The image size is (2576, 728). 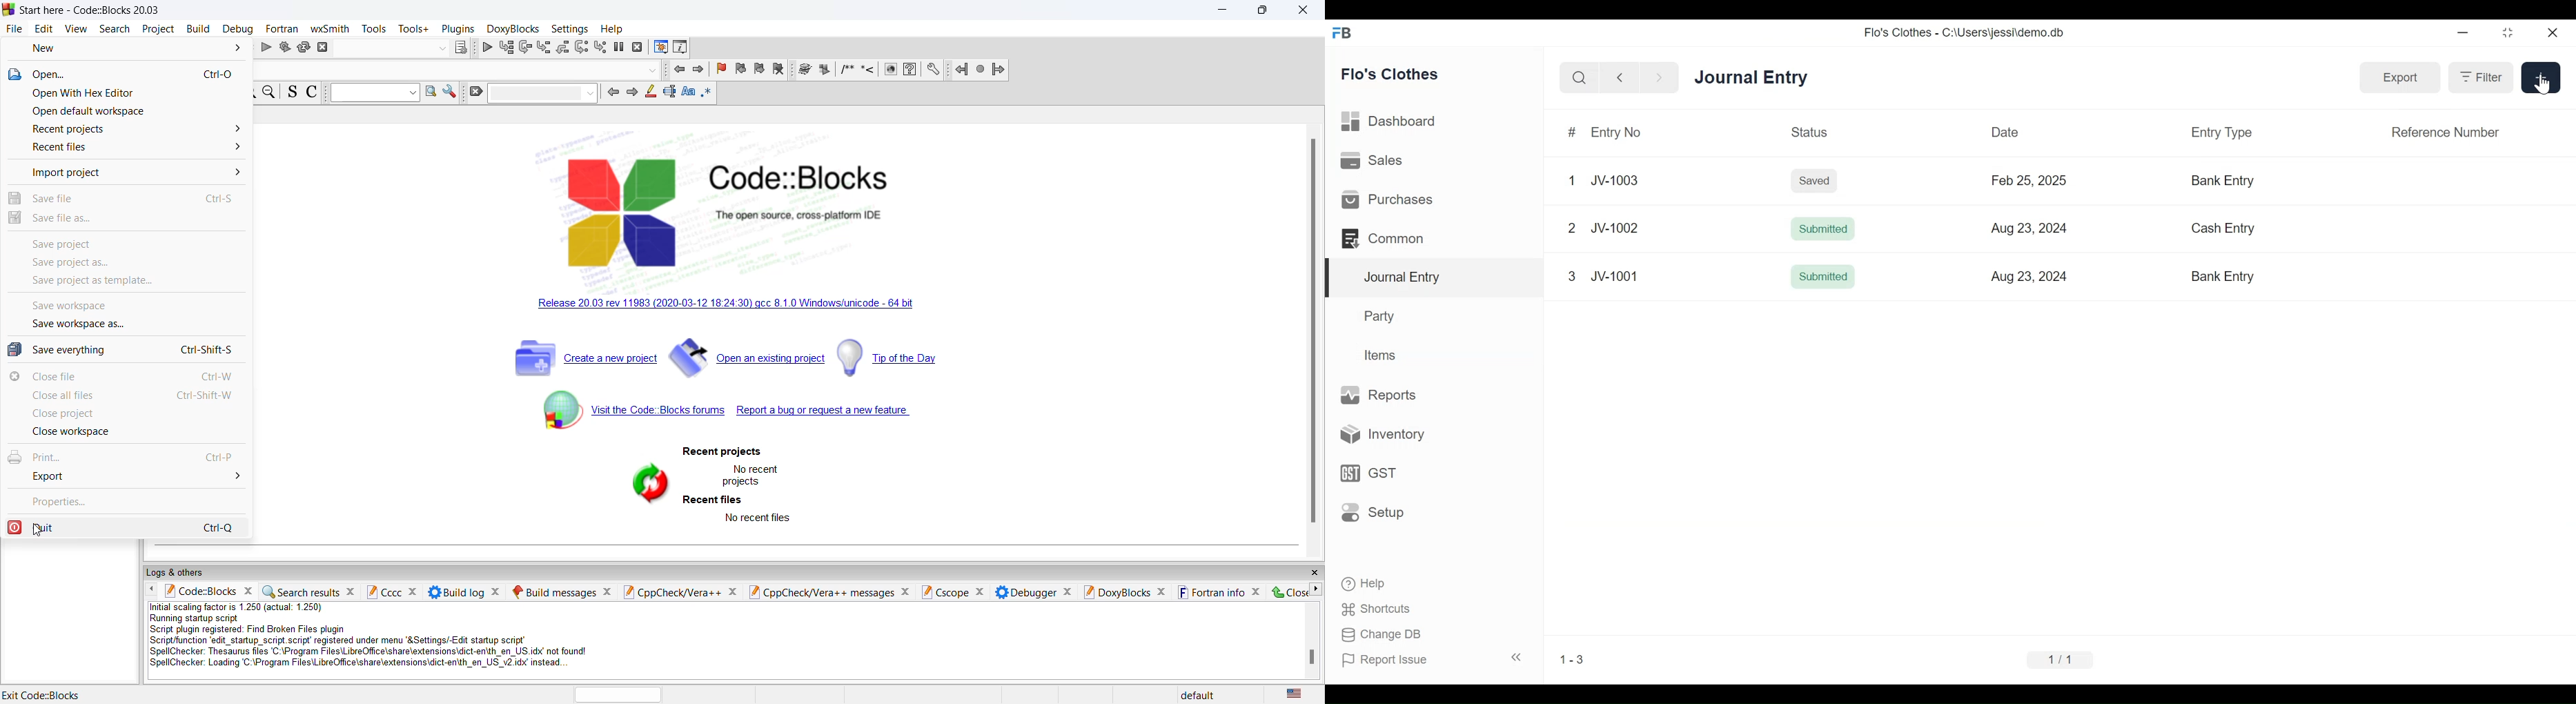 What do you see at coordinates (2542, 85) in the screenshot?
I see `Cursor` at bounding box center [2542, 85].